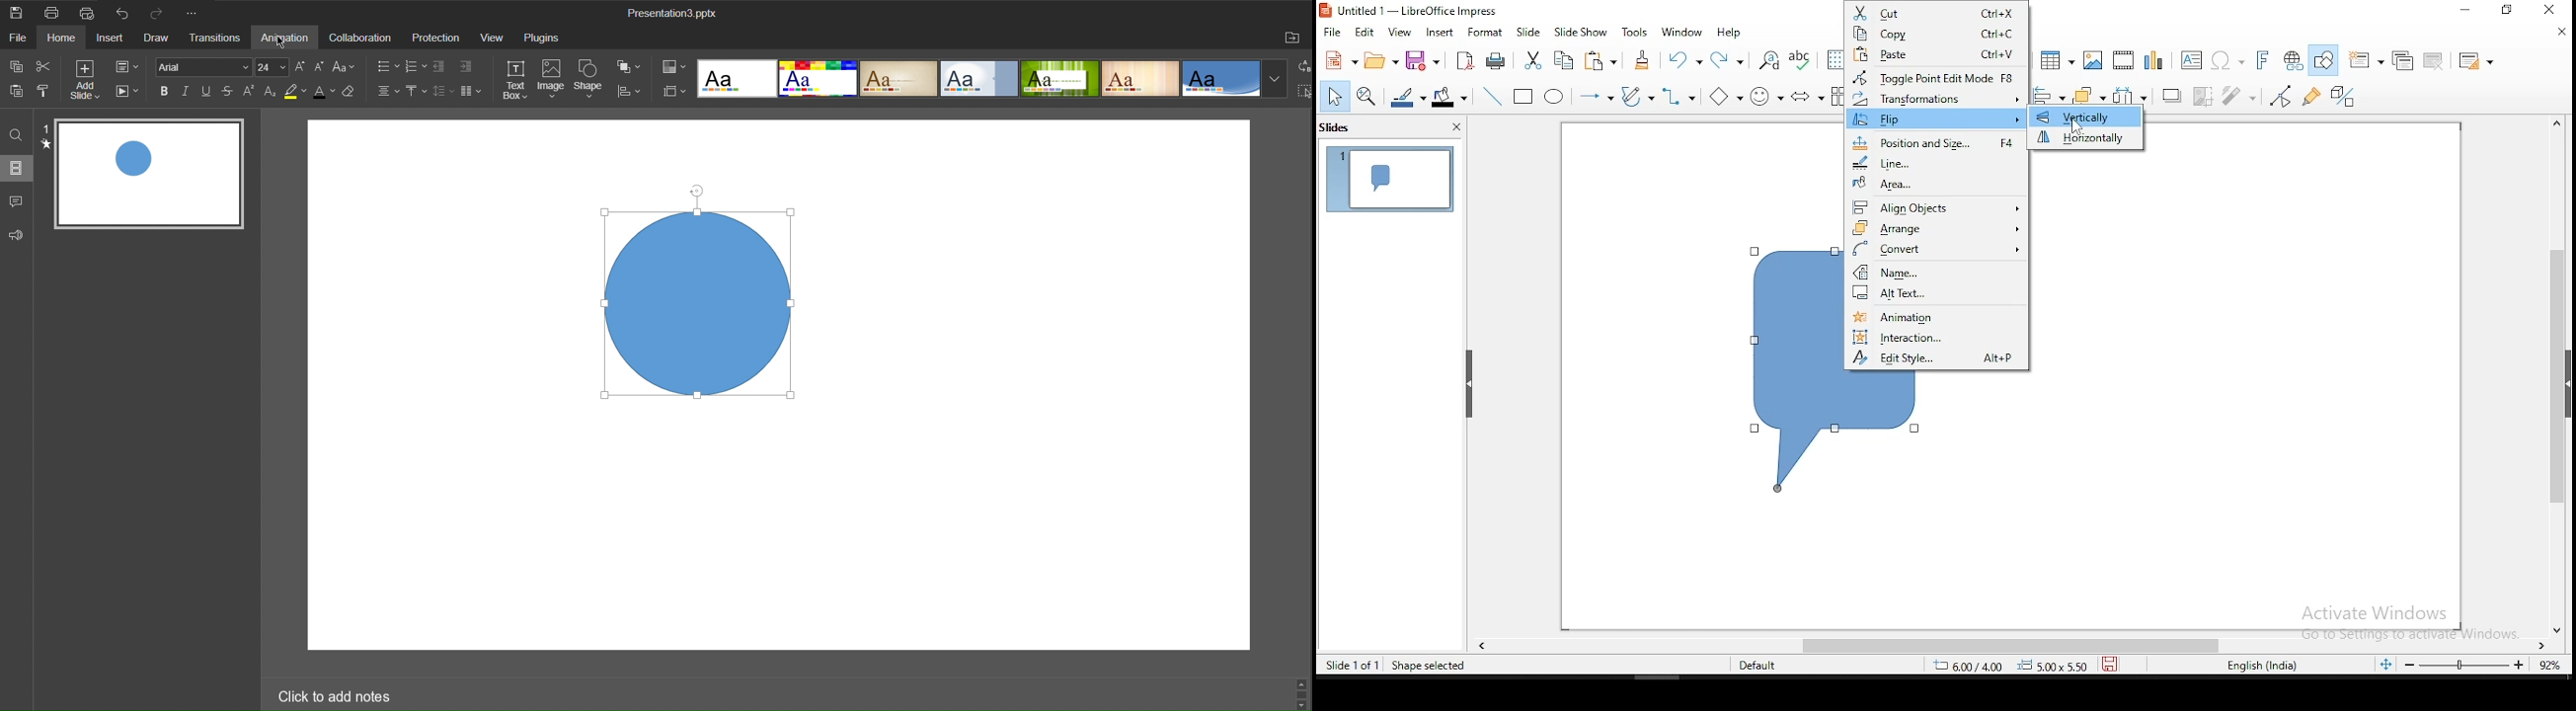 The height and width of the screenshot is (728, 2576). What do you see at coordinates (630, 93) in the screenshot?
I see `Distribute` at bounding box center [630, 93].